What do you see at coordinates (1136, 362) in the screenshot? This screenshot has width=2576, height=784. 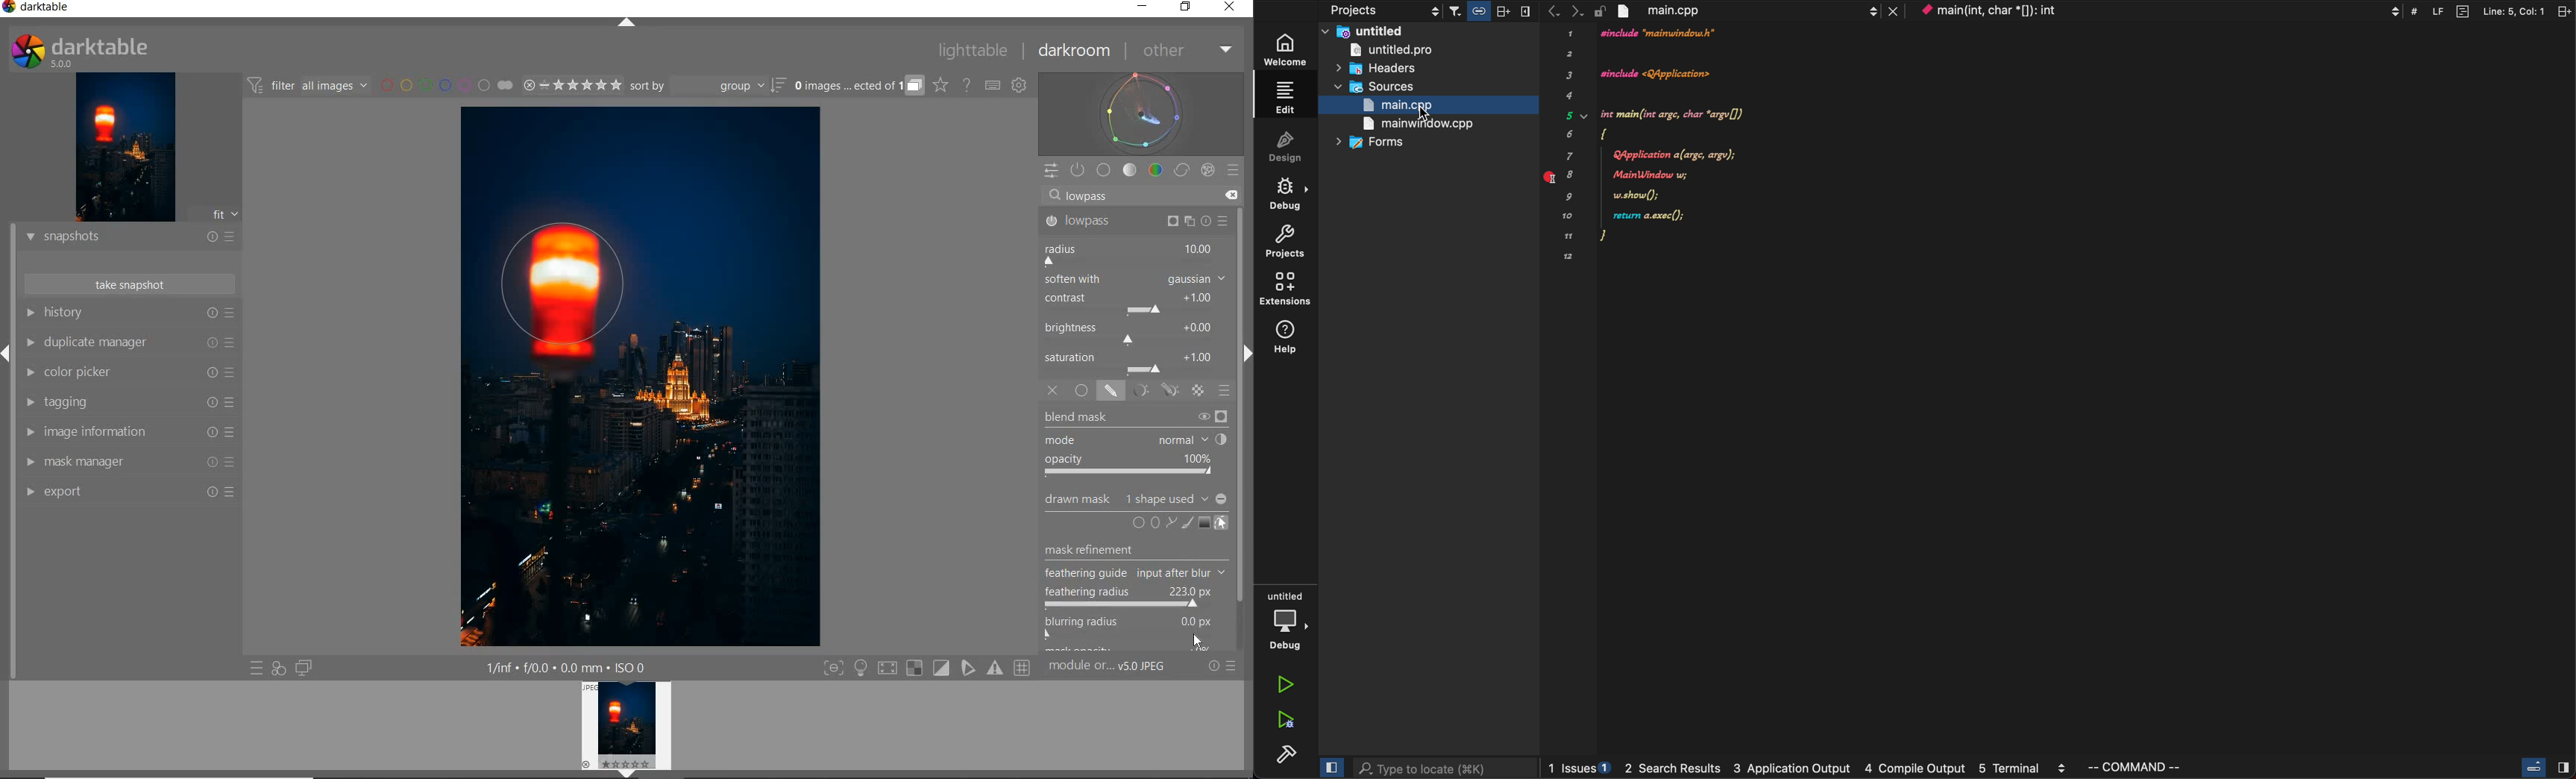 I see `SATURATION` at bounding box center [1136, 362].